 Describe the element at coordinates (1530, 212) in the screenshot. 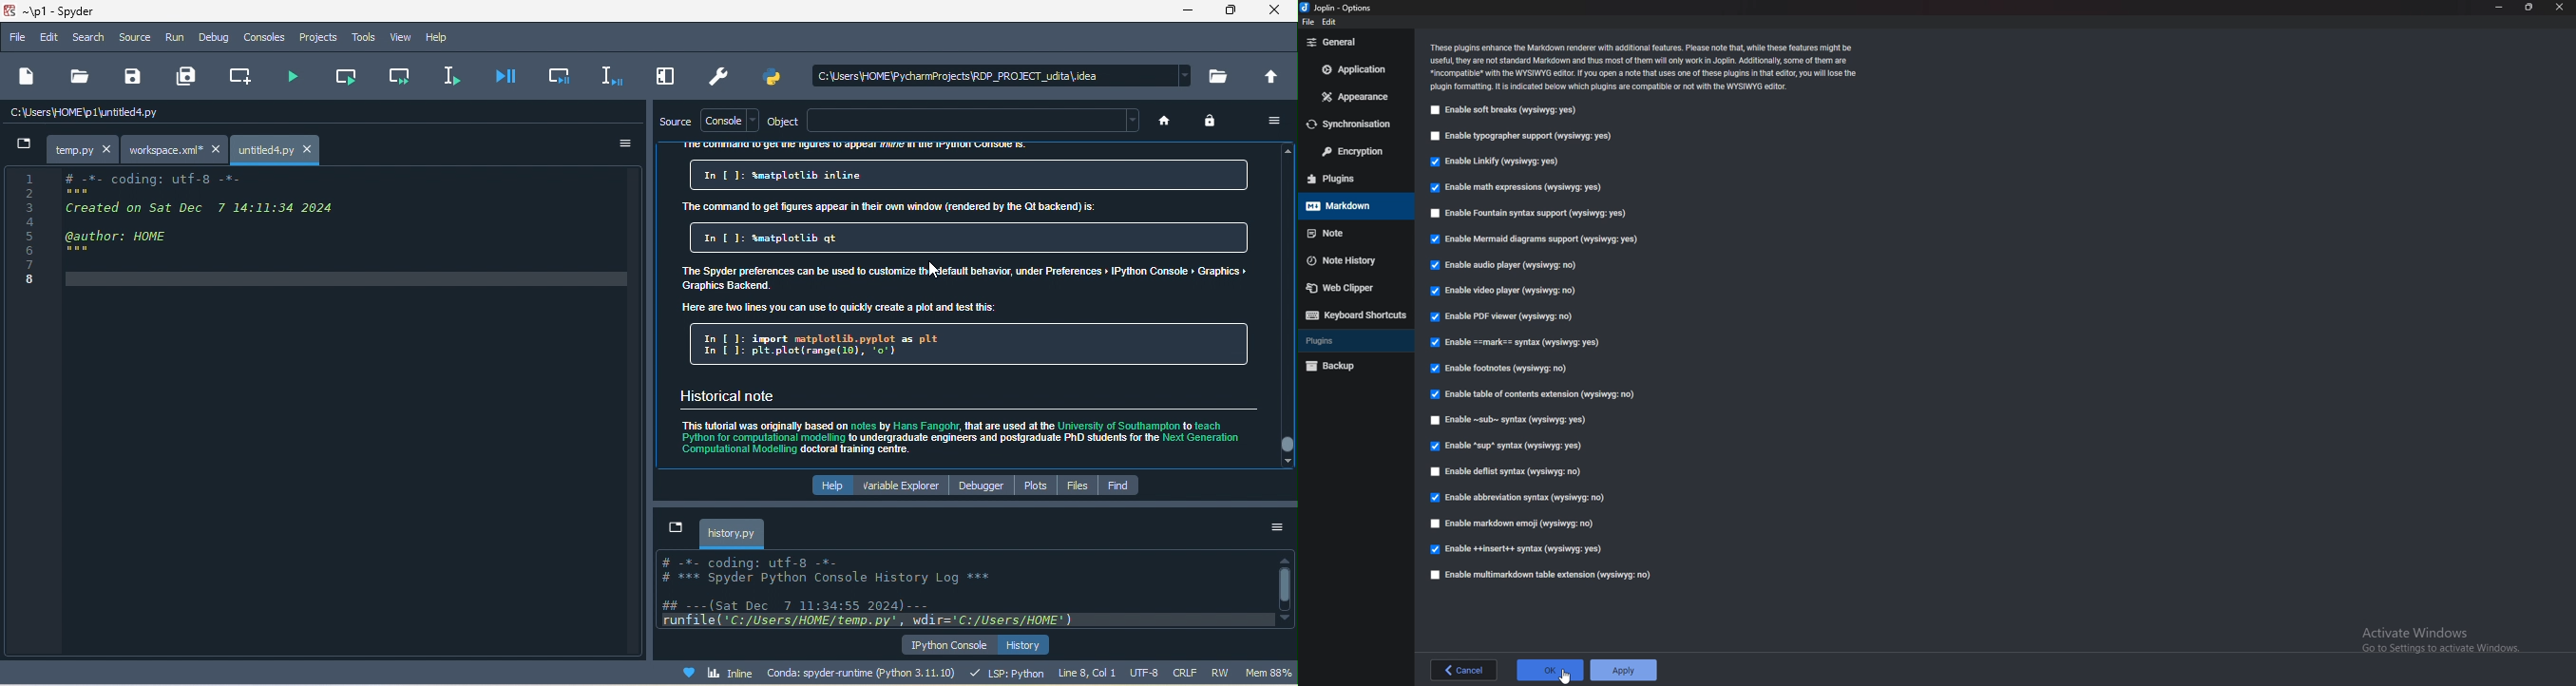

I see `Enable Fountain syntax support (Wysiwyg: yes)` at that location.